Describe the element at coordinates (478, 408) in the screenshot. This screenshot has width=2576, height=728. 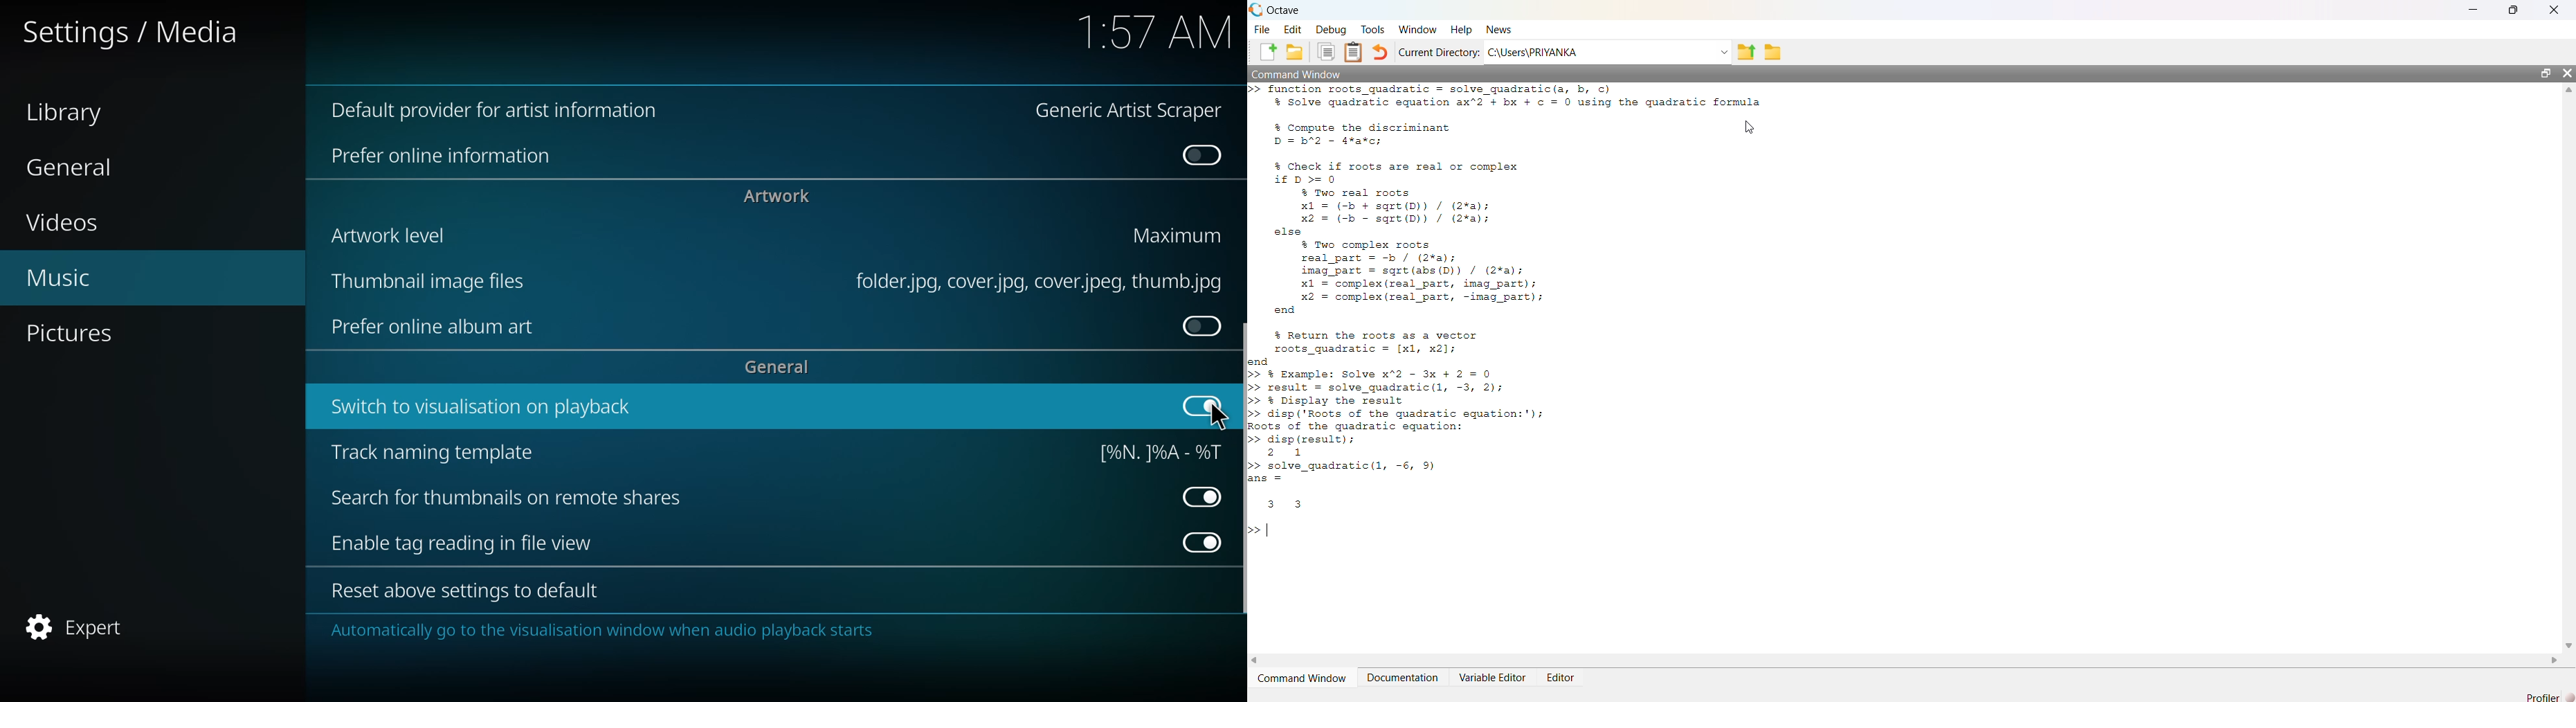
I see `switch to visualization on playback` at that location.